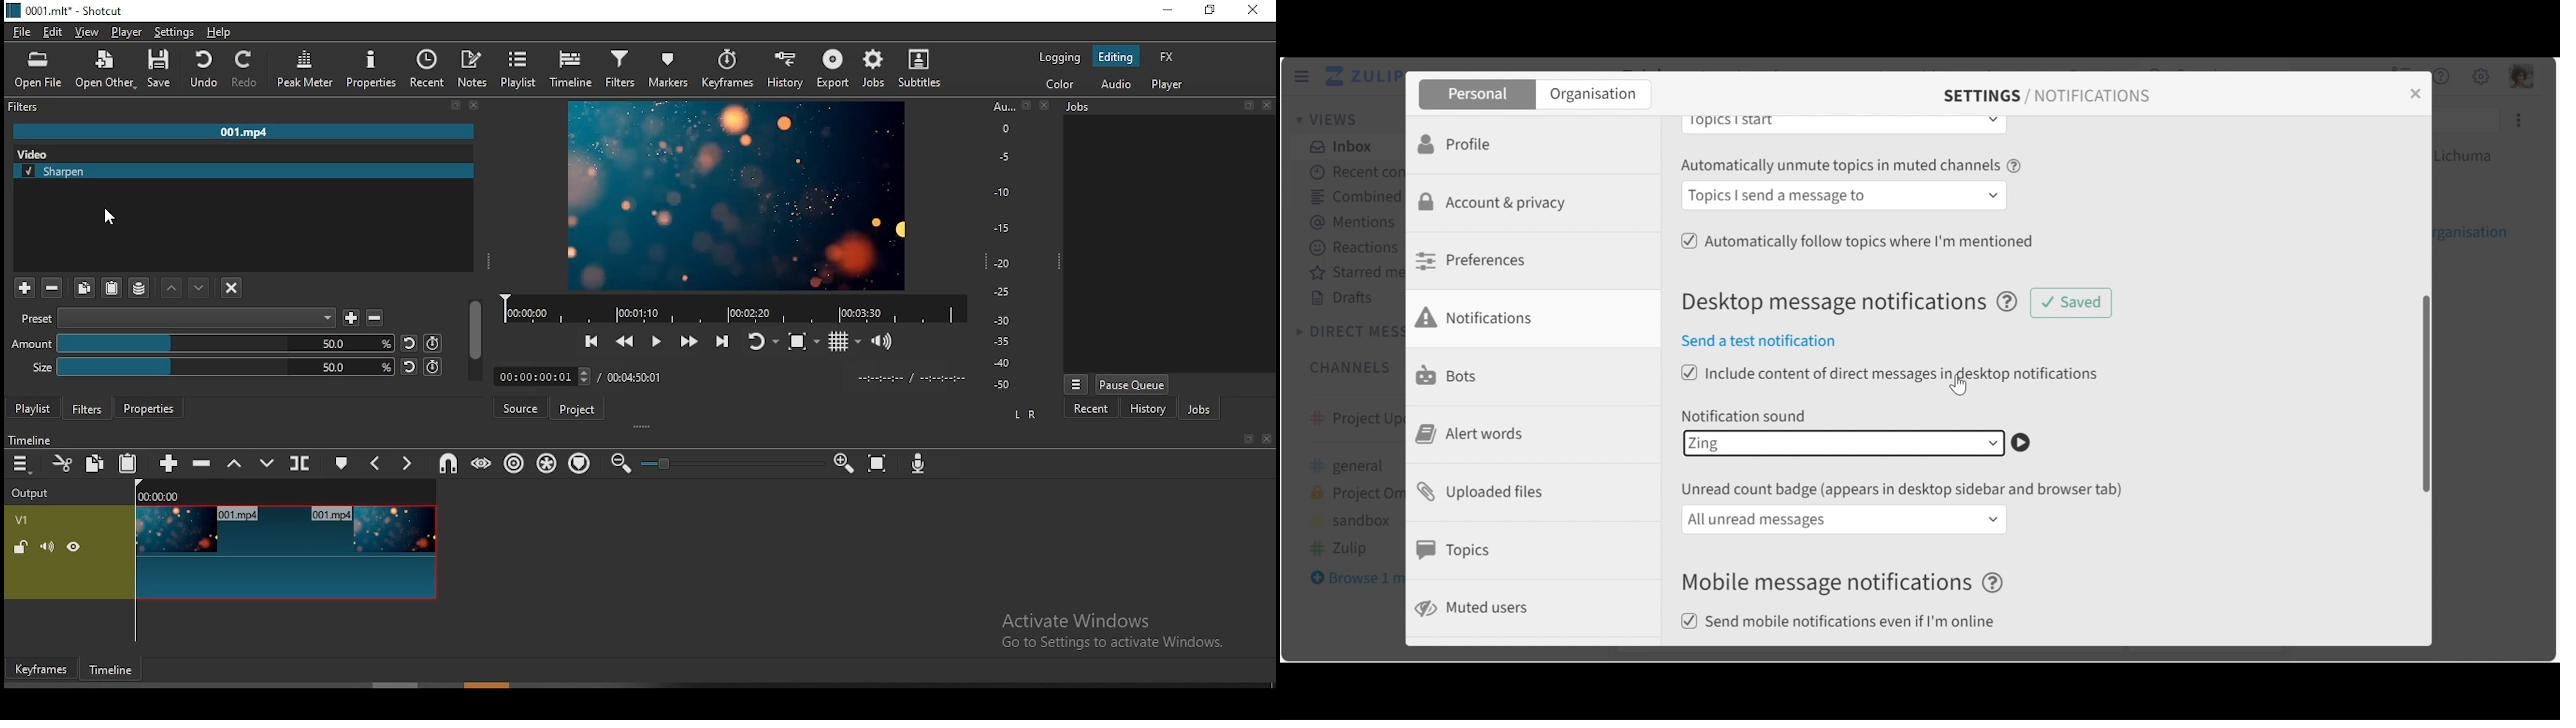 The height and width of the screenshot is (728, 2576). I want to click on SETTINGS / NOTIFICATIONS, so click(2047, 96).